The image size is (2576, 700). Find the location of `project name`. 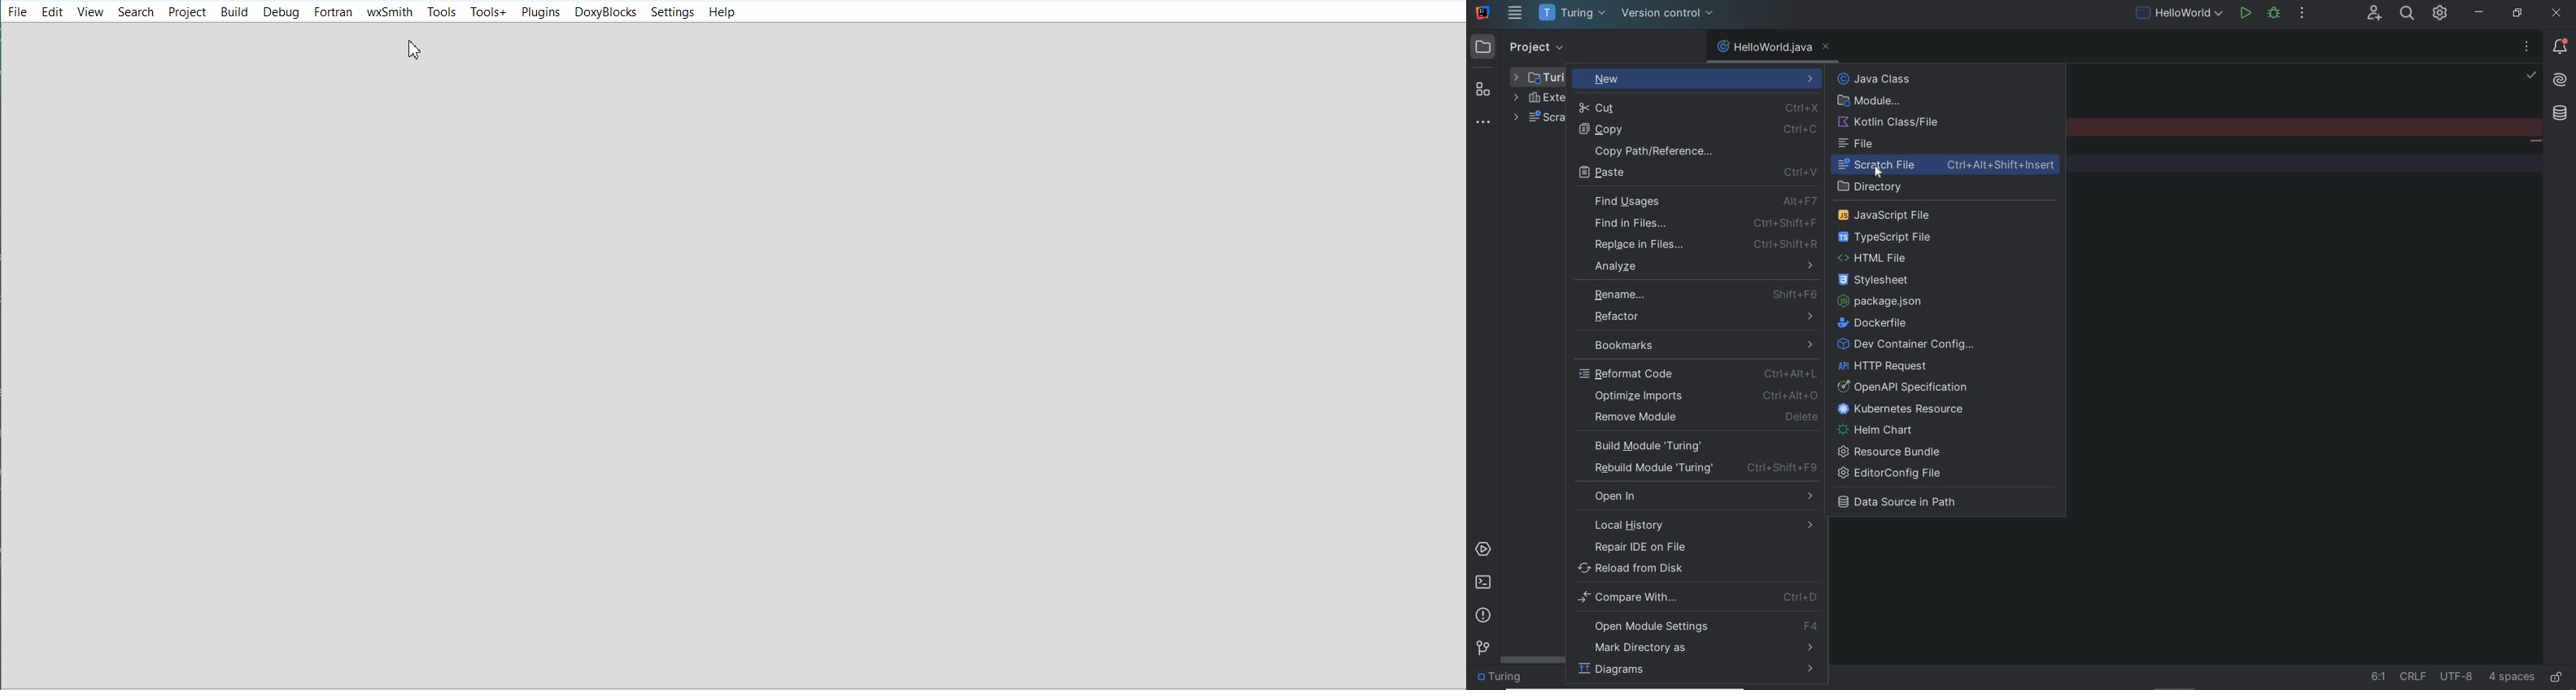

project name is located at coordinates (1503, 679).